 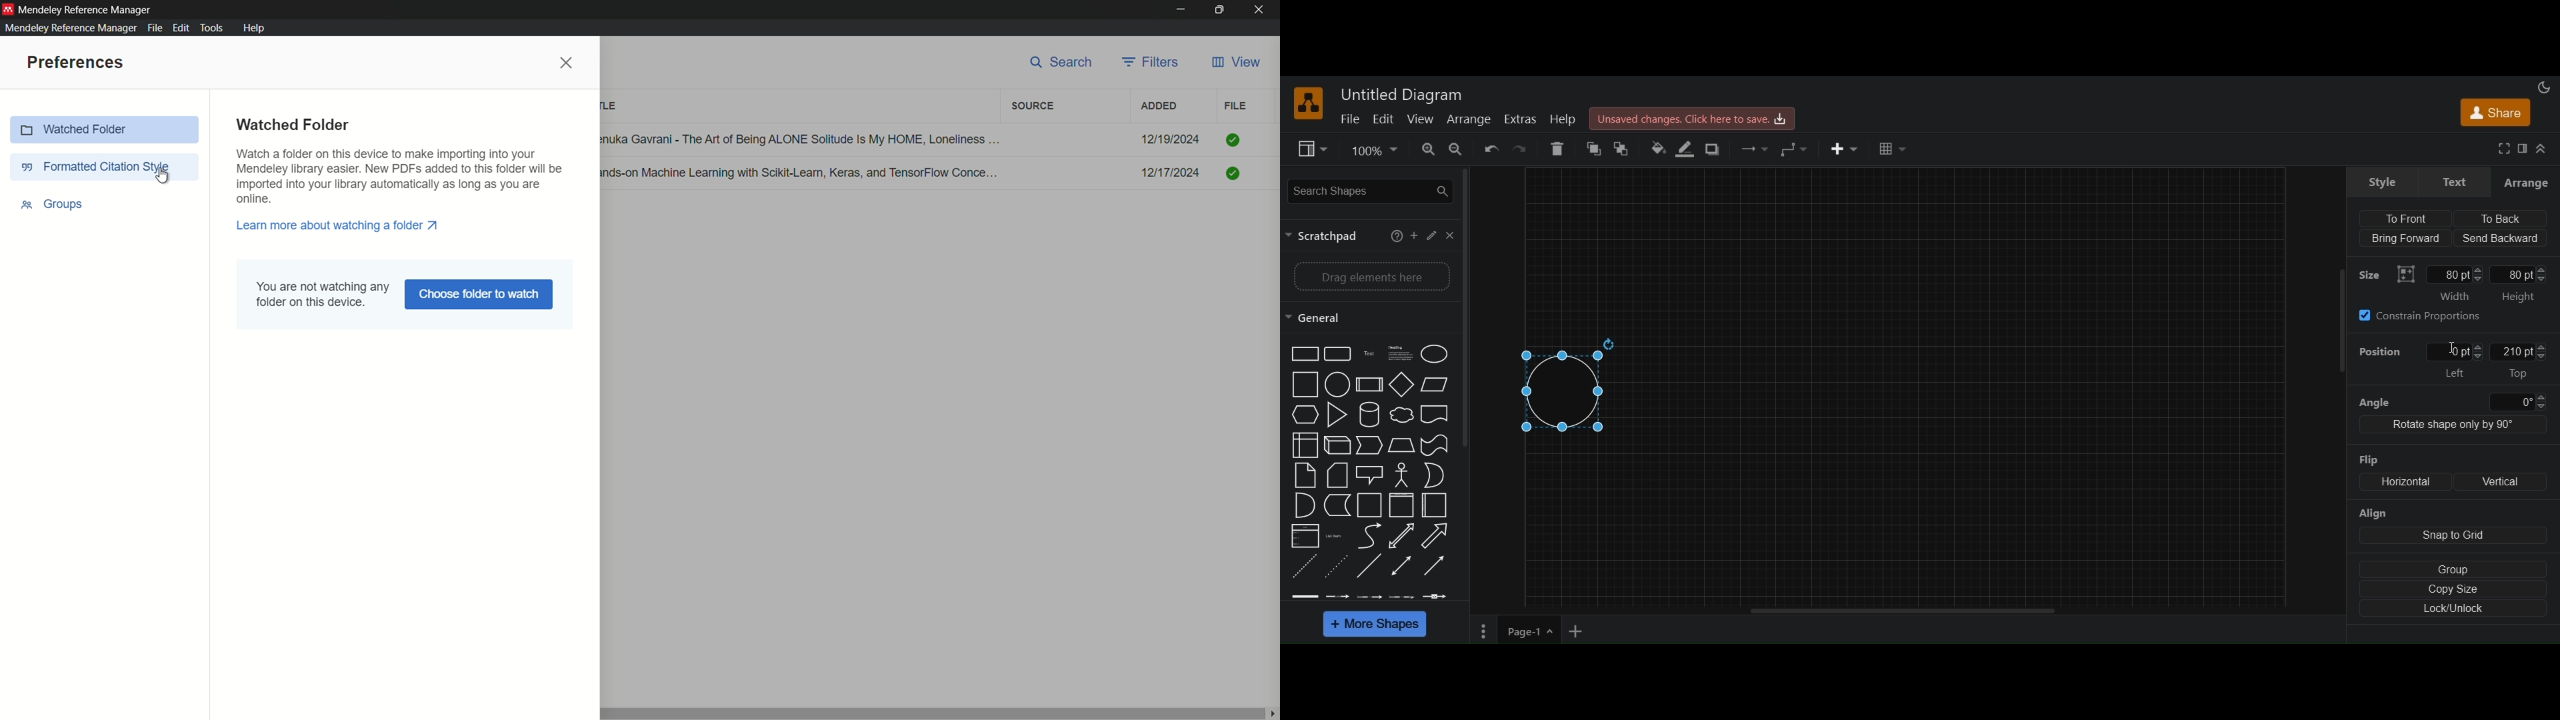 I want to click on height, so click(x=2520, y=285).